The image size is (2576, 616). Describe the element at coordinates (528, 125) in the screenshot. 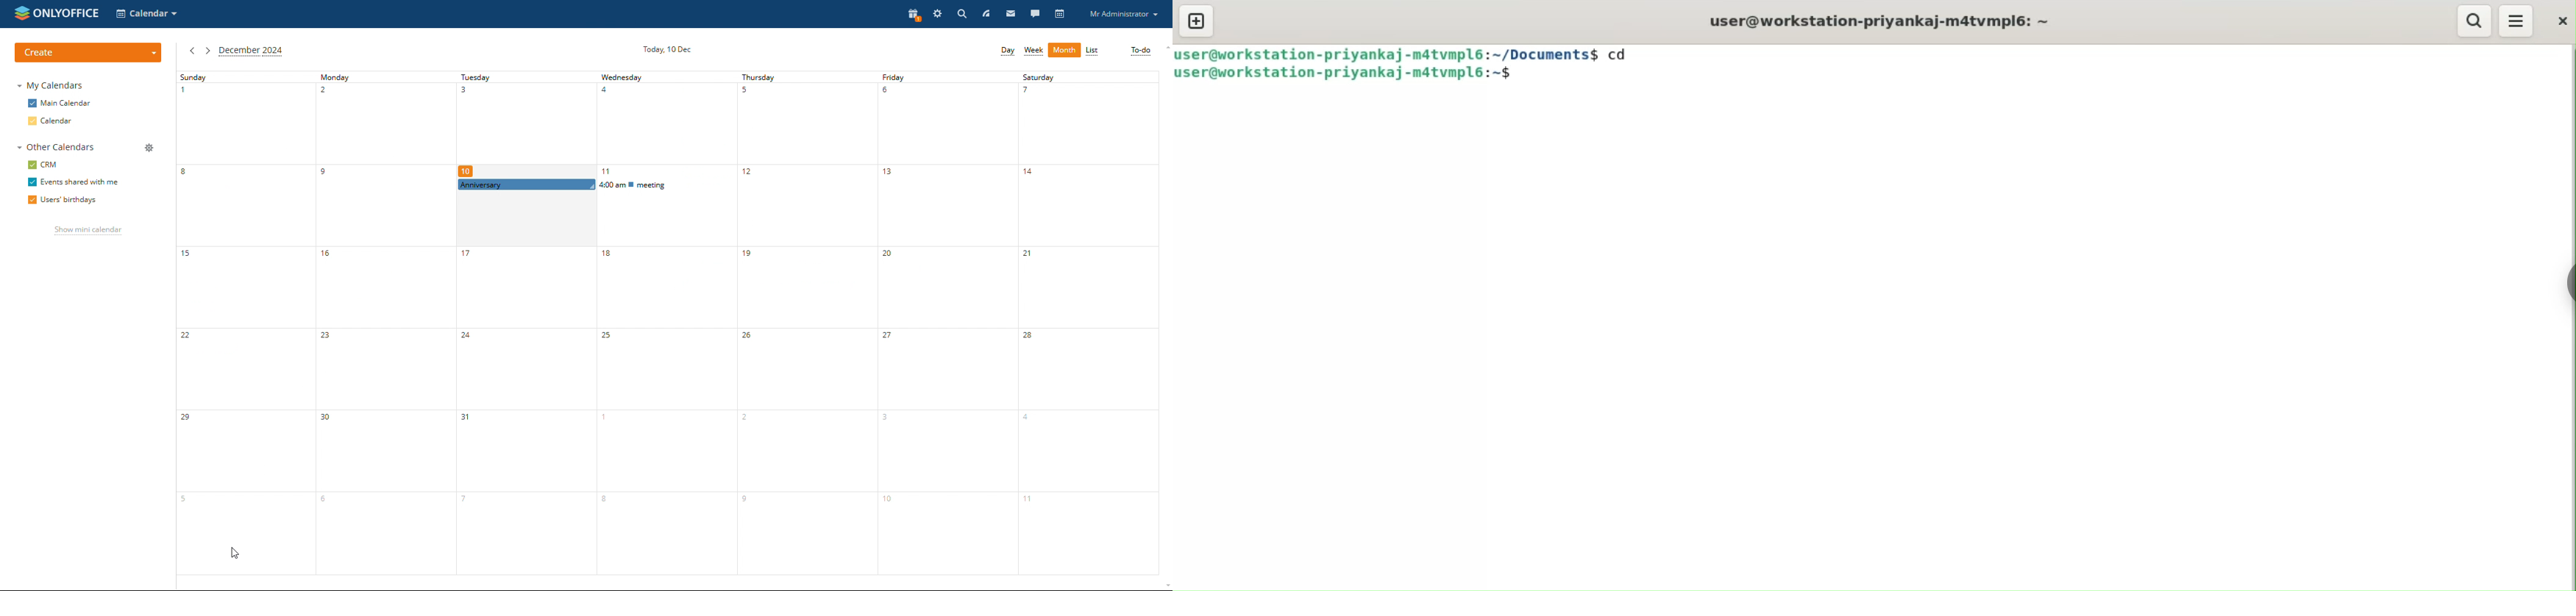

I see `tuesday` at that location.